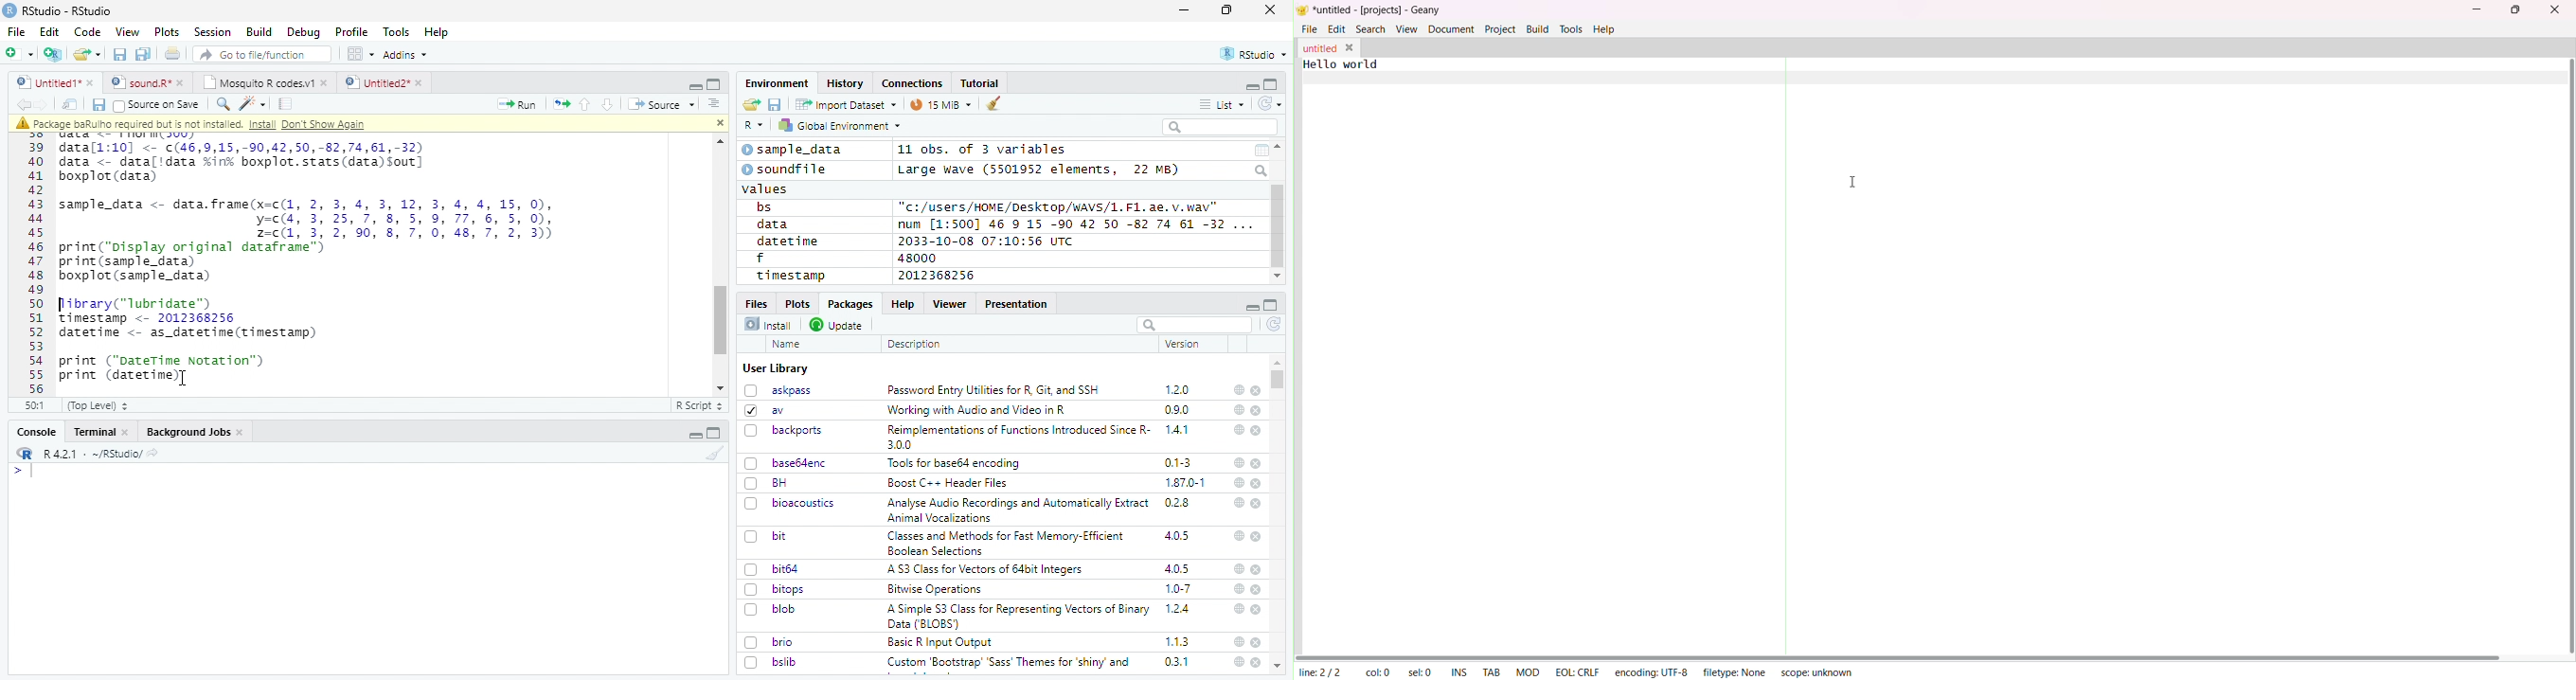 Image resolution: width=2576 pixels, height=700 pixels. Describe the element at coordinates (786, 462) in the screenshot. I see `base64enc` at that location.